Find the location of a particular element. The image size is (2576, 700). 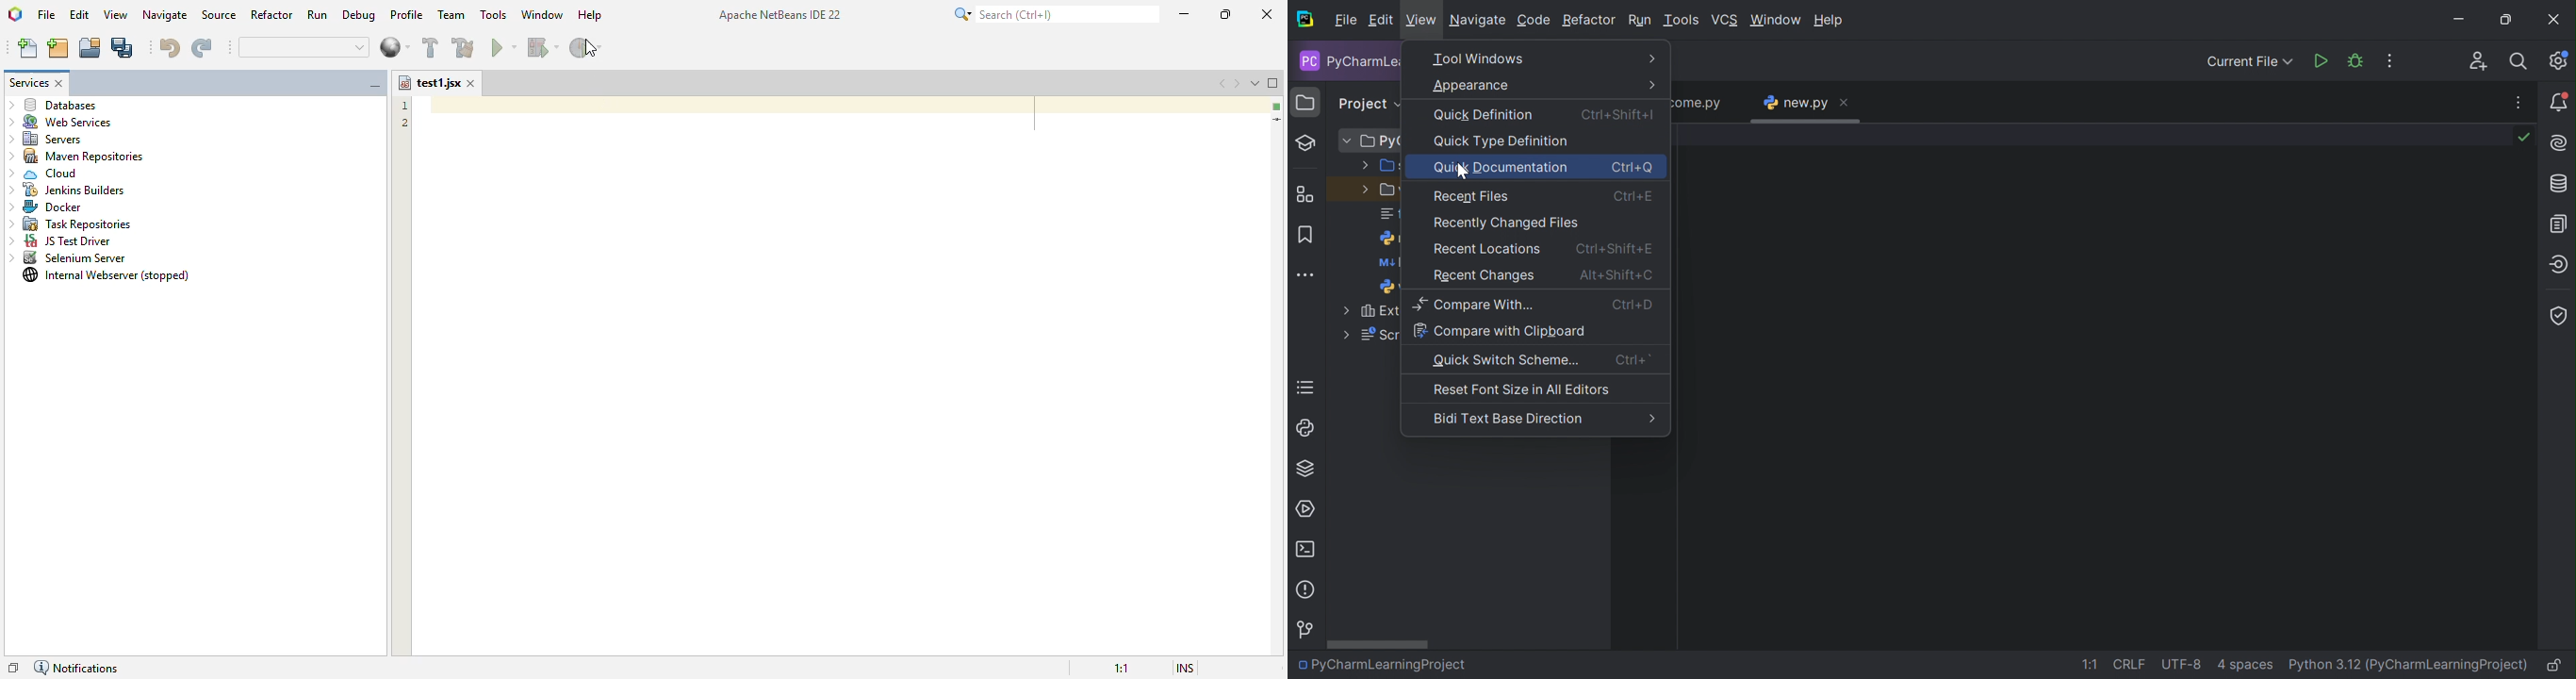

Compare With... is located at coordinates (1476, 304).